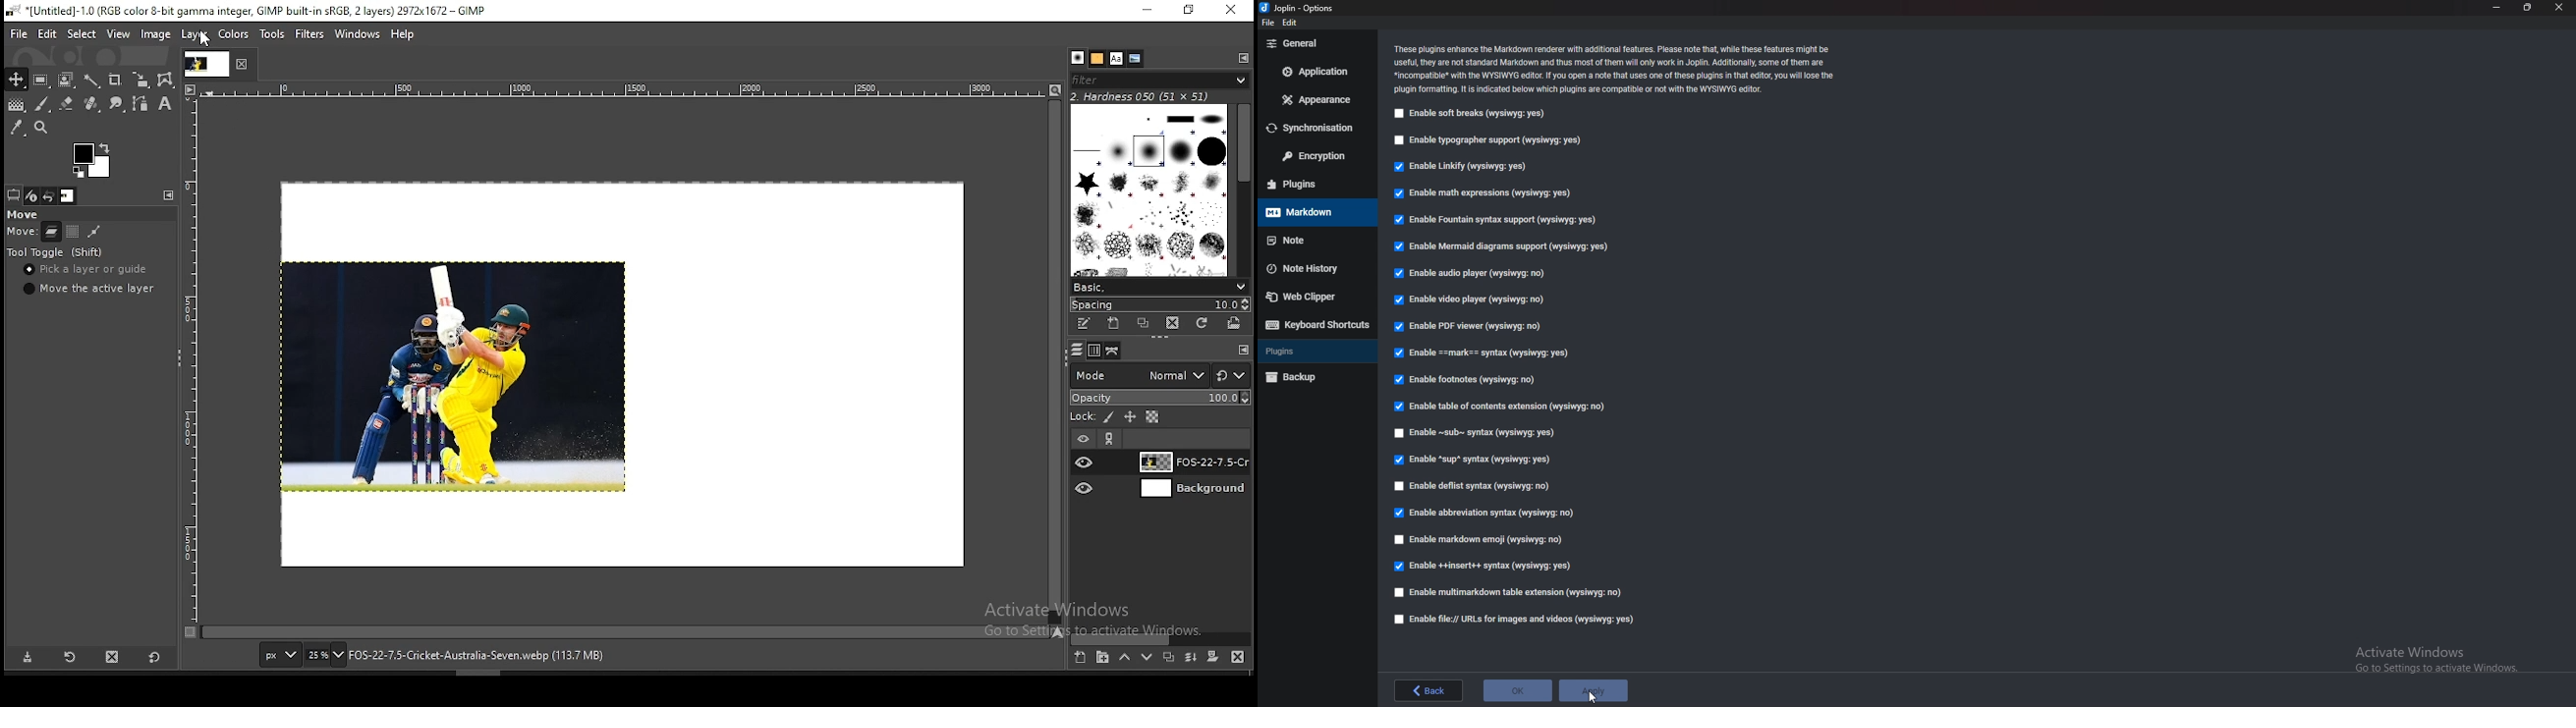  I want to click on Enable P D F viewer, so click(1476, 325).